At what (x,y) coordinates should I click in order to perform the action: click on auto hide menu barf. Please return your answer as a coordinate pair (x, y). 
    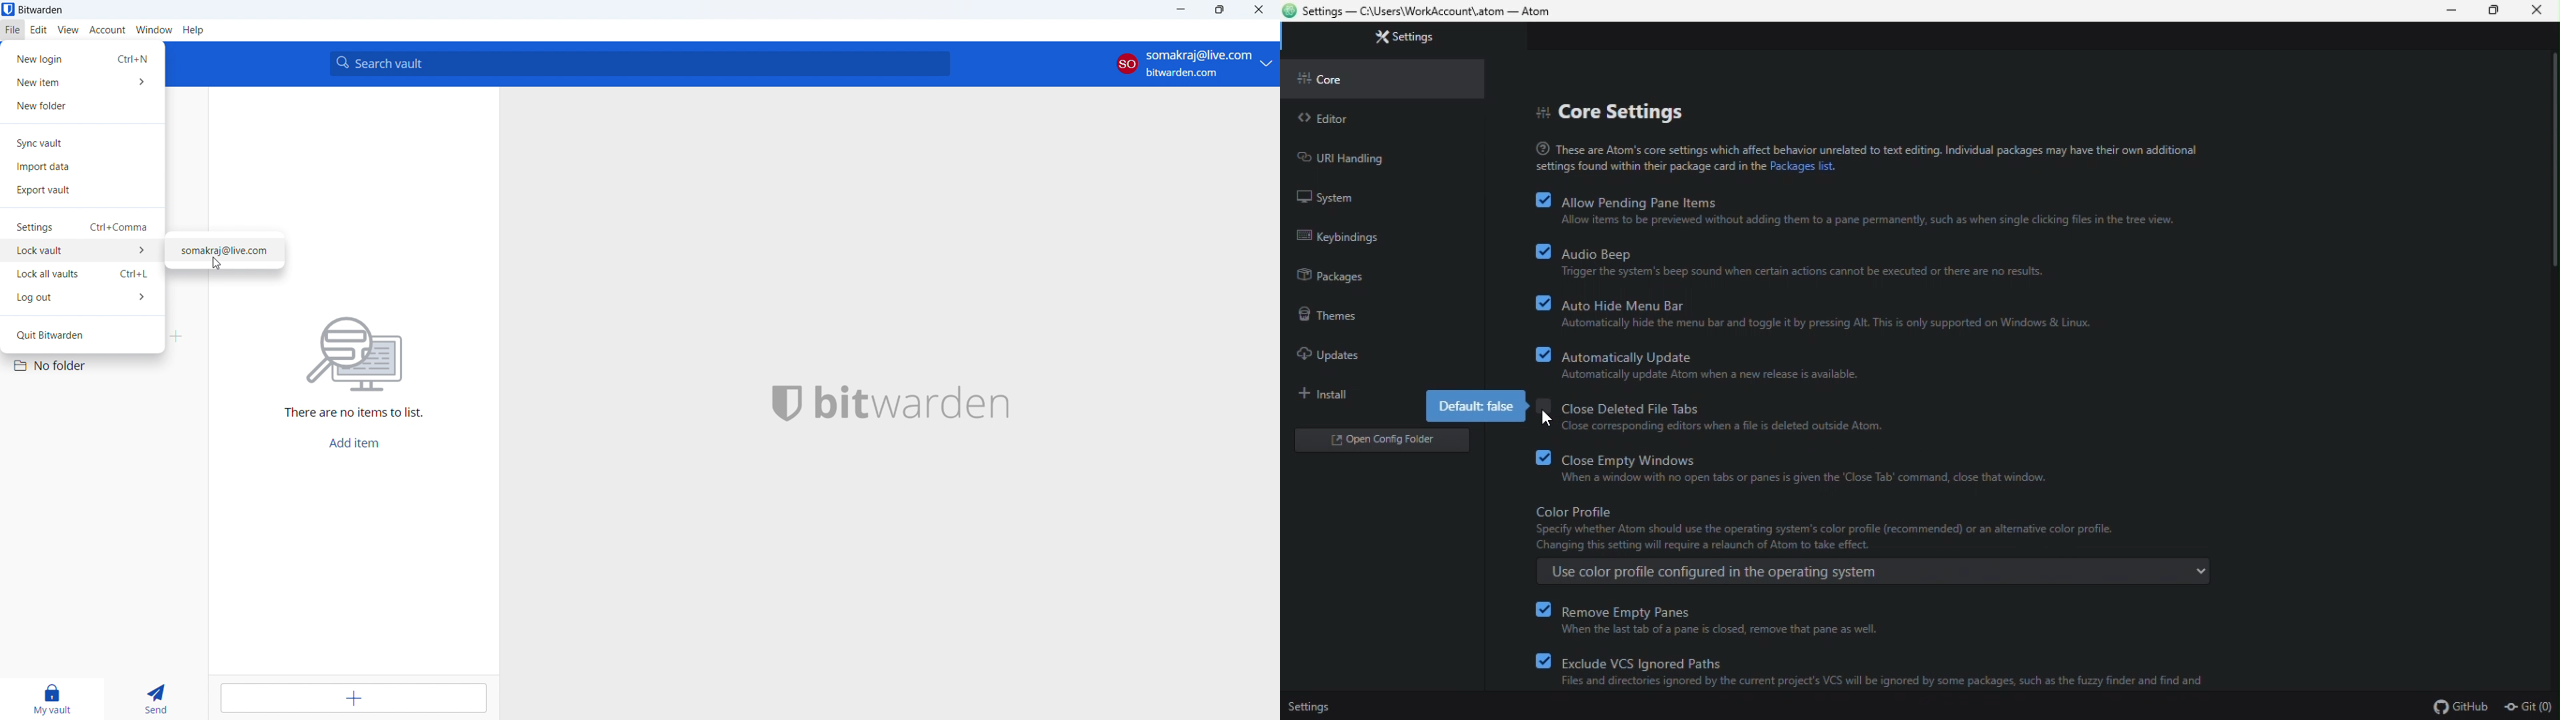
    Looking at the image, I should click on (1837, 311).